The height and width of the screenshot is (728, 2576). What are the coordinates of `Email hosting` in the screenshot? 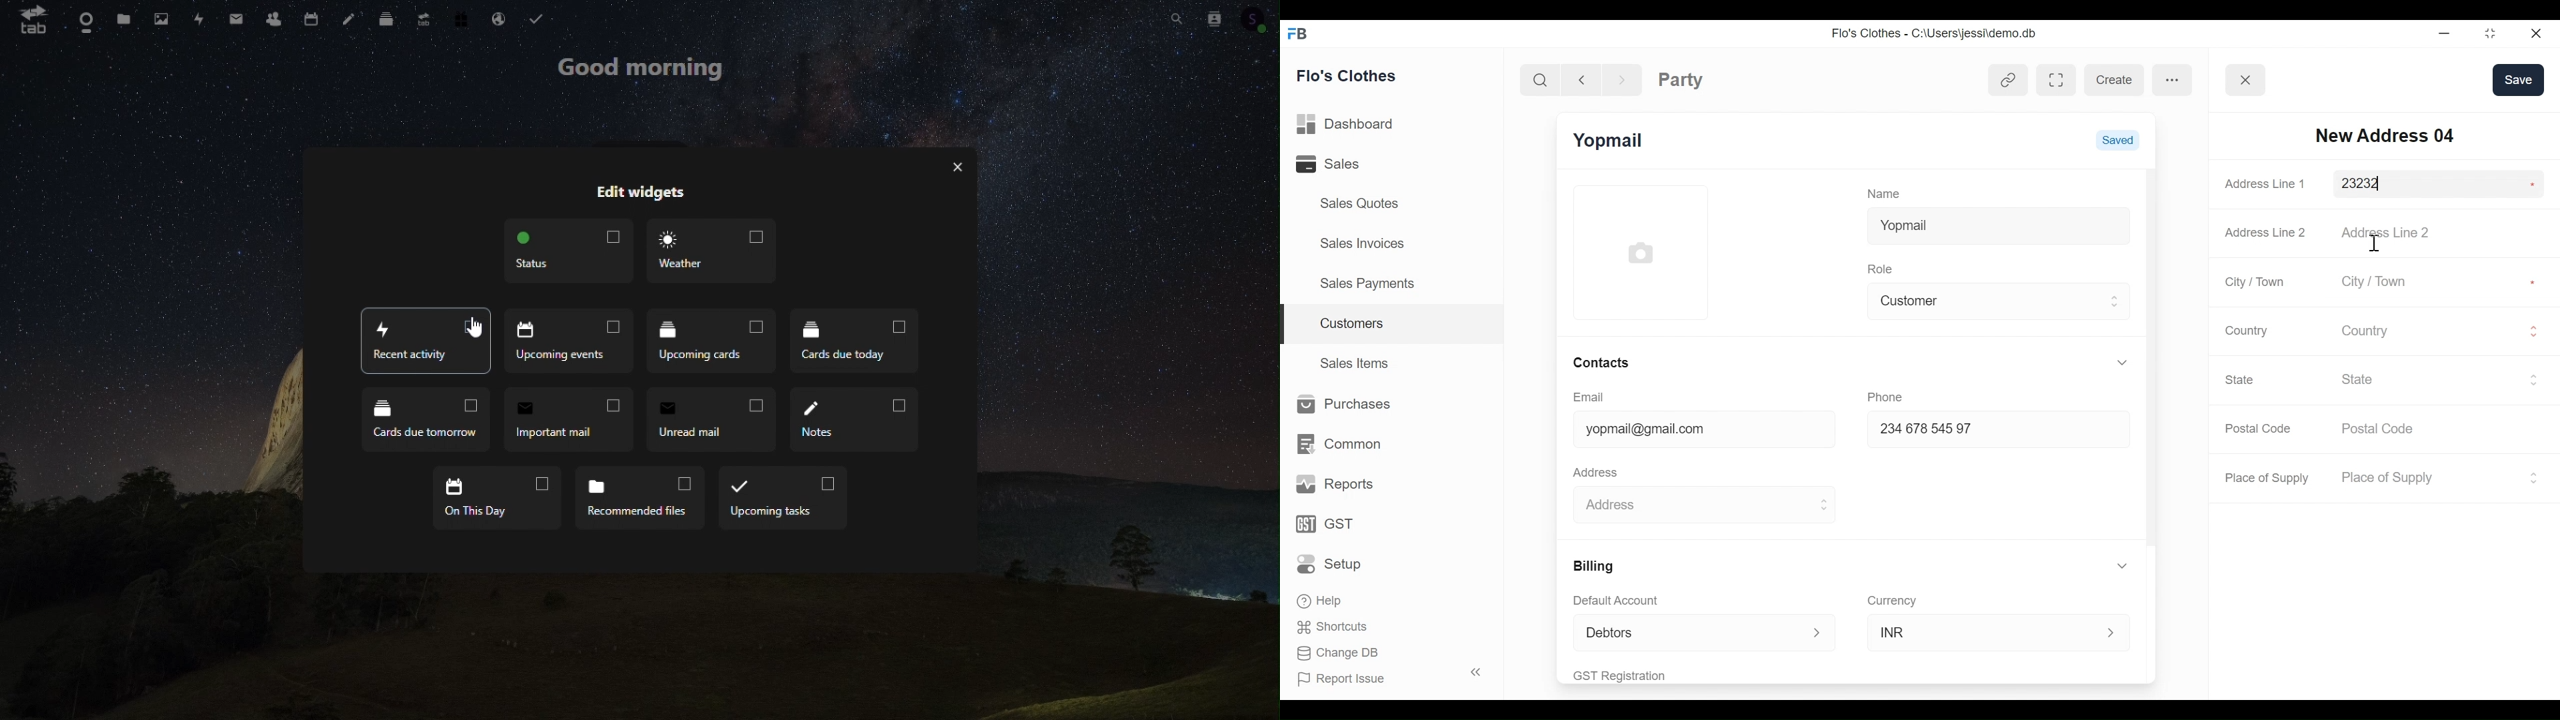 It's located at (501, 18).